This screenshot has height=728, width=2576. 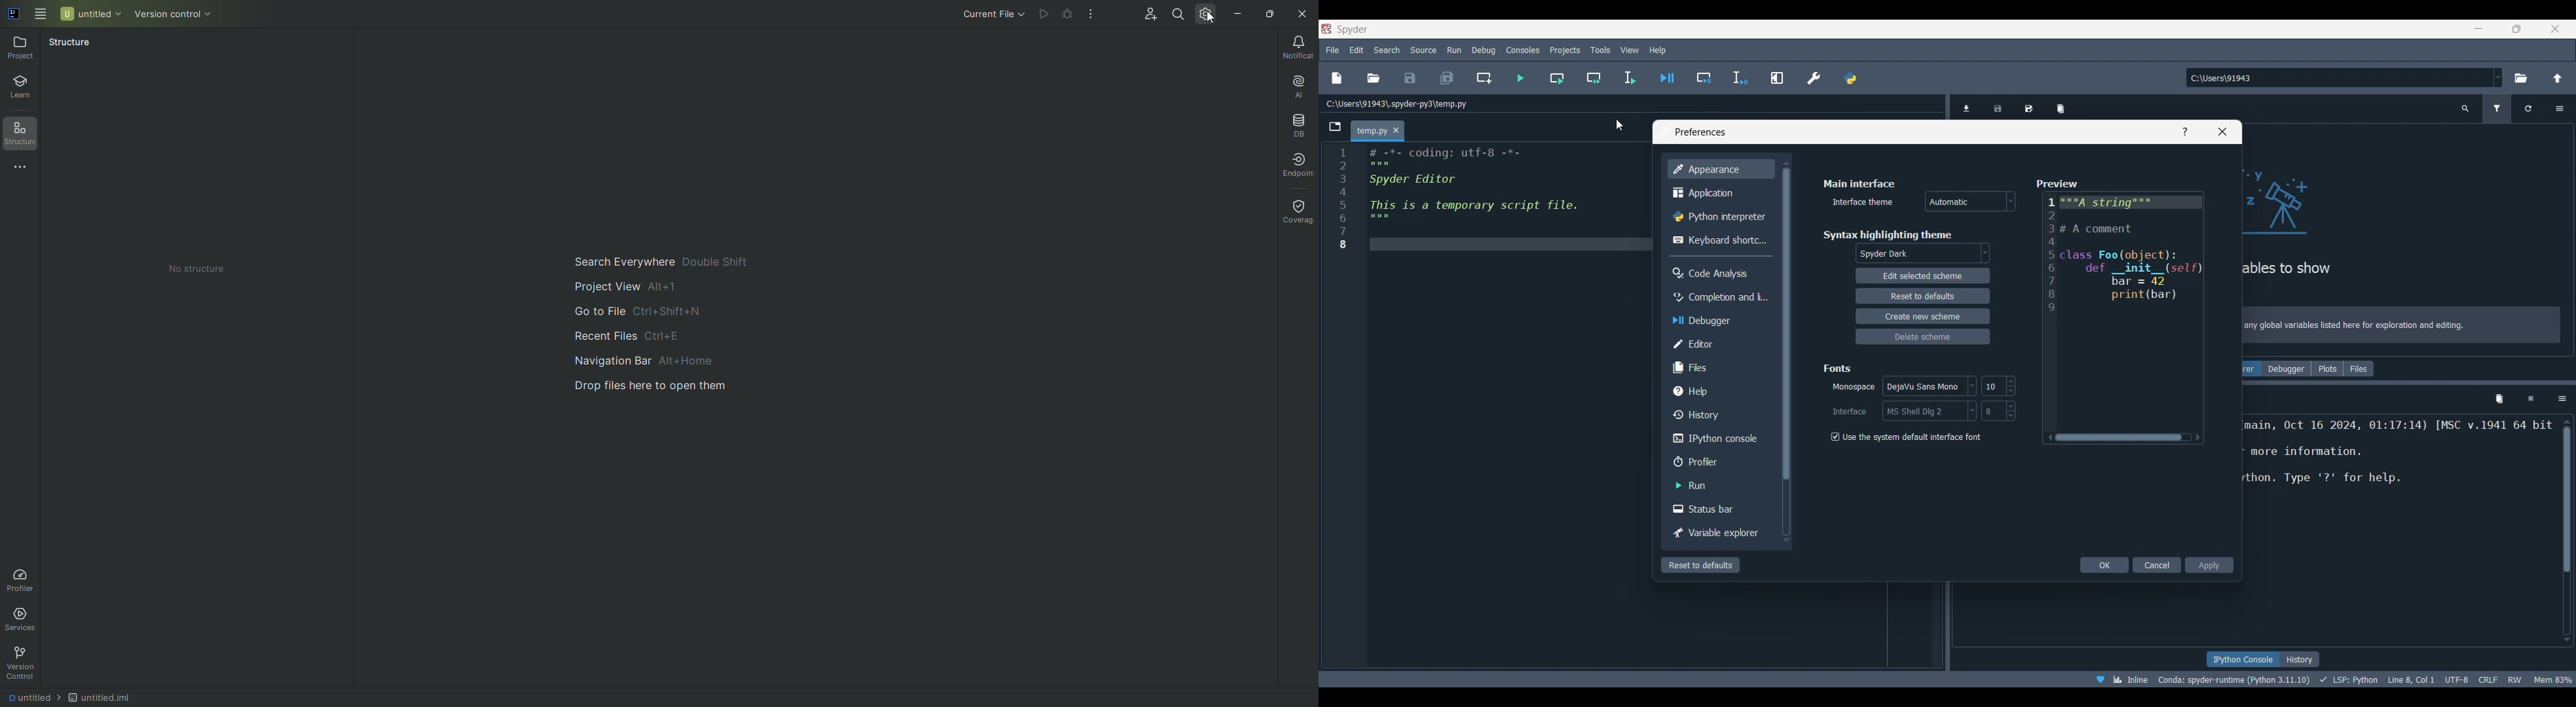 I want to click on Remove all variable, so click(x=2061, y=109).